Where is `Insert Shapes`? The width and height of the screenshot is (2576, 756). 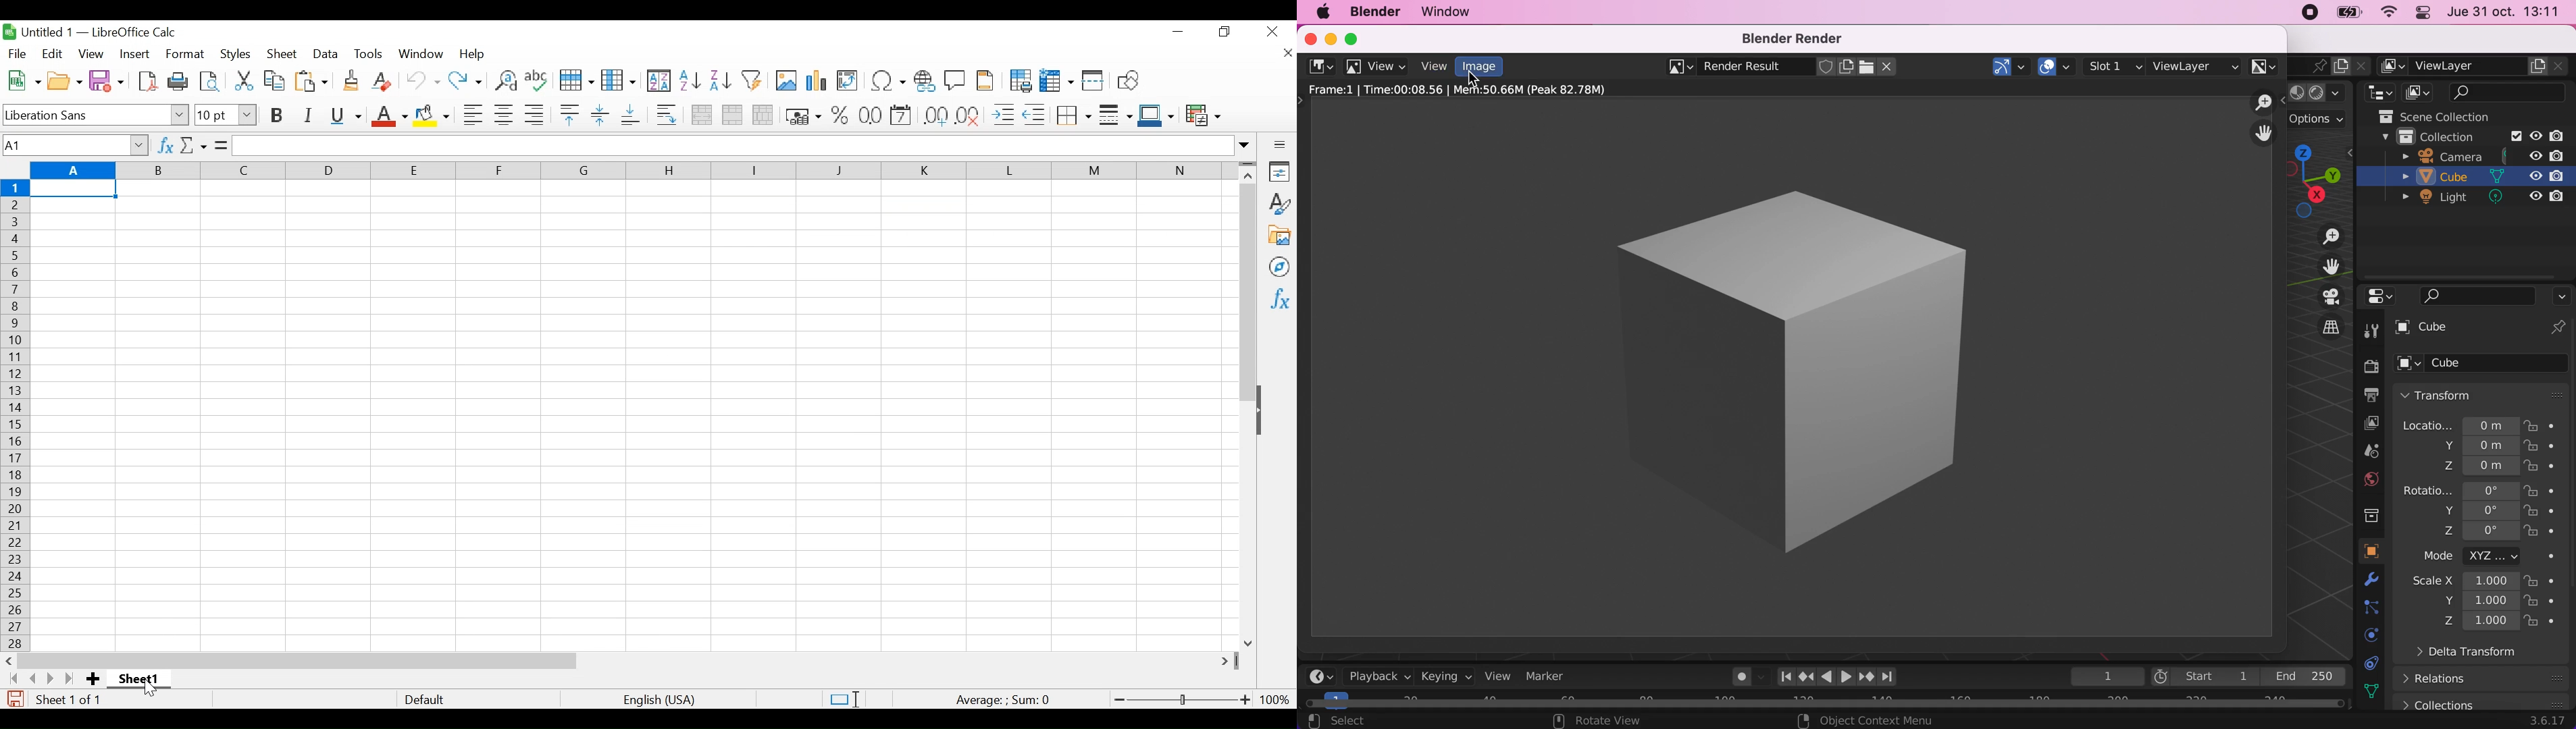 Insert Shapes is located at coordinates (1127, 81).